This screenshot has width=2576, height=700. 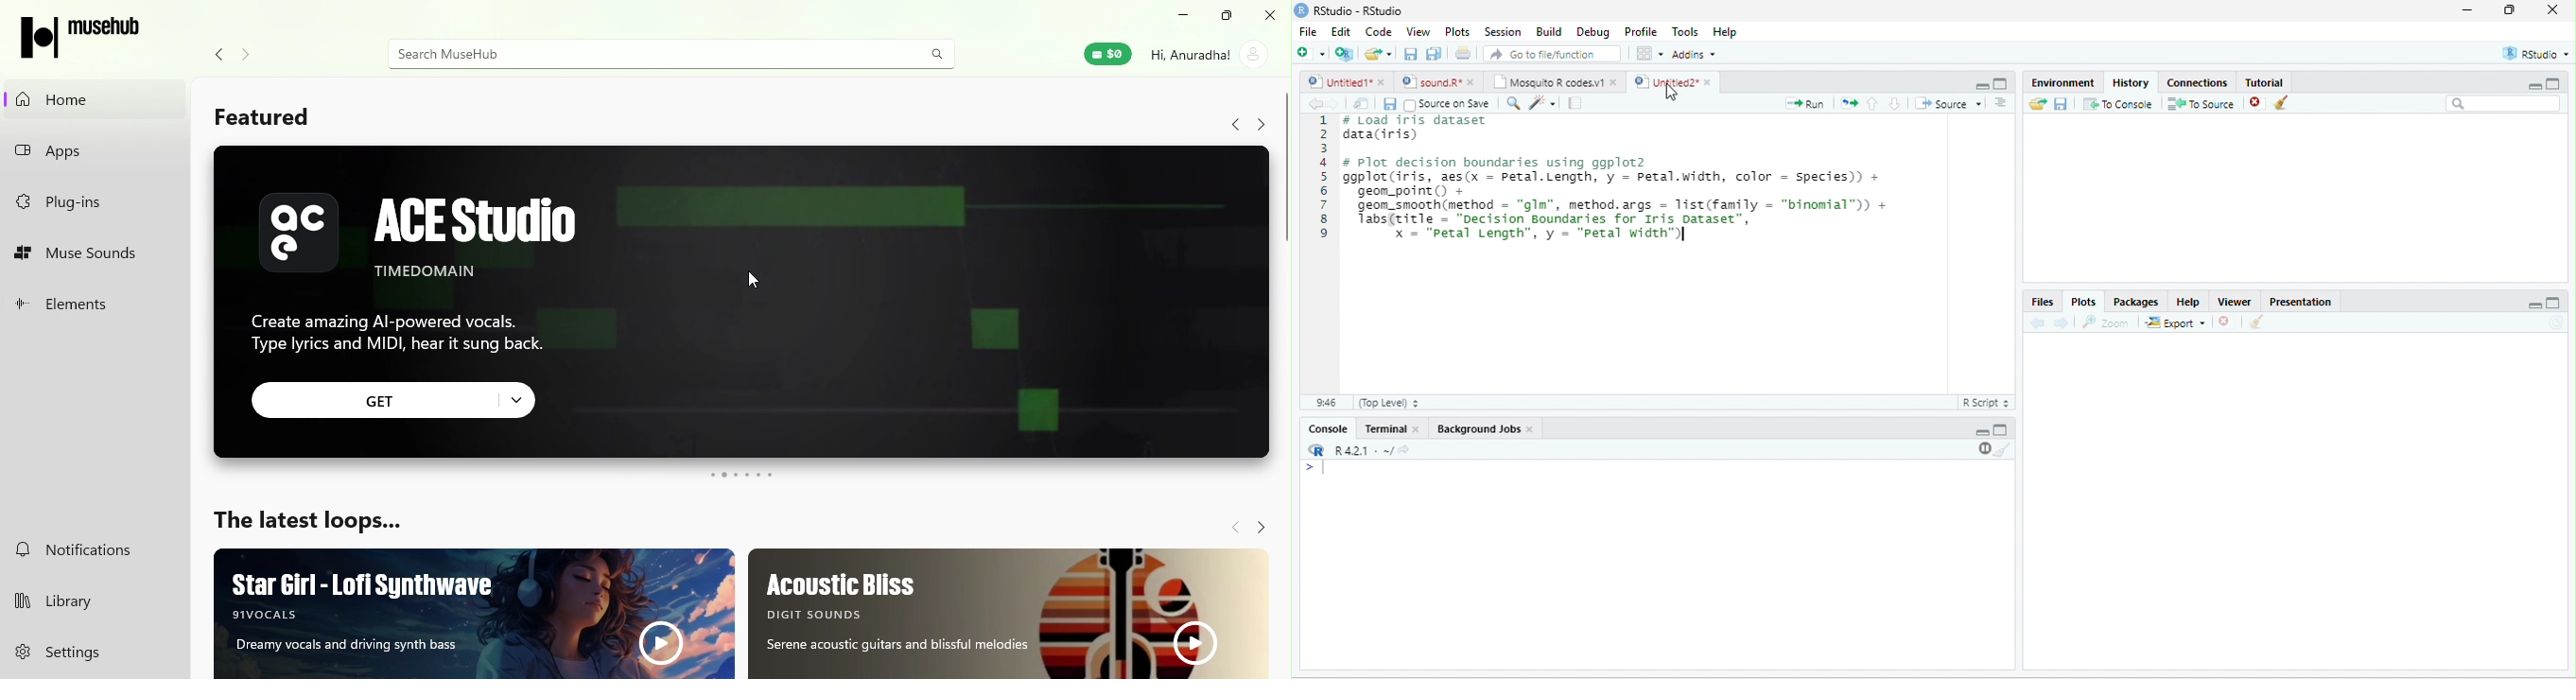 What do you see at coordinates (1359, 451) in the screenshot?
I see `R.4.2.1 .~/` at bounding box center [1359, 451].